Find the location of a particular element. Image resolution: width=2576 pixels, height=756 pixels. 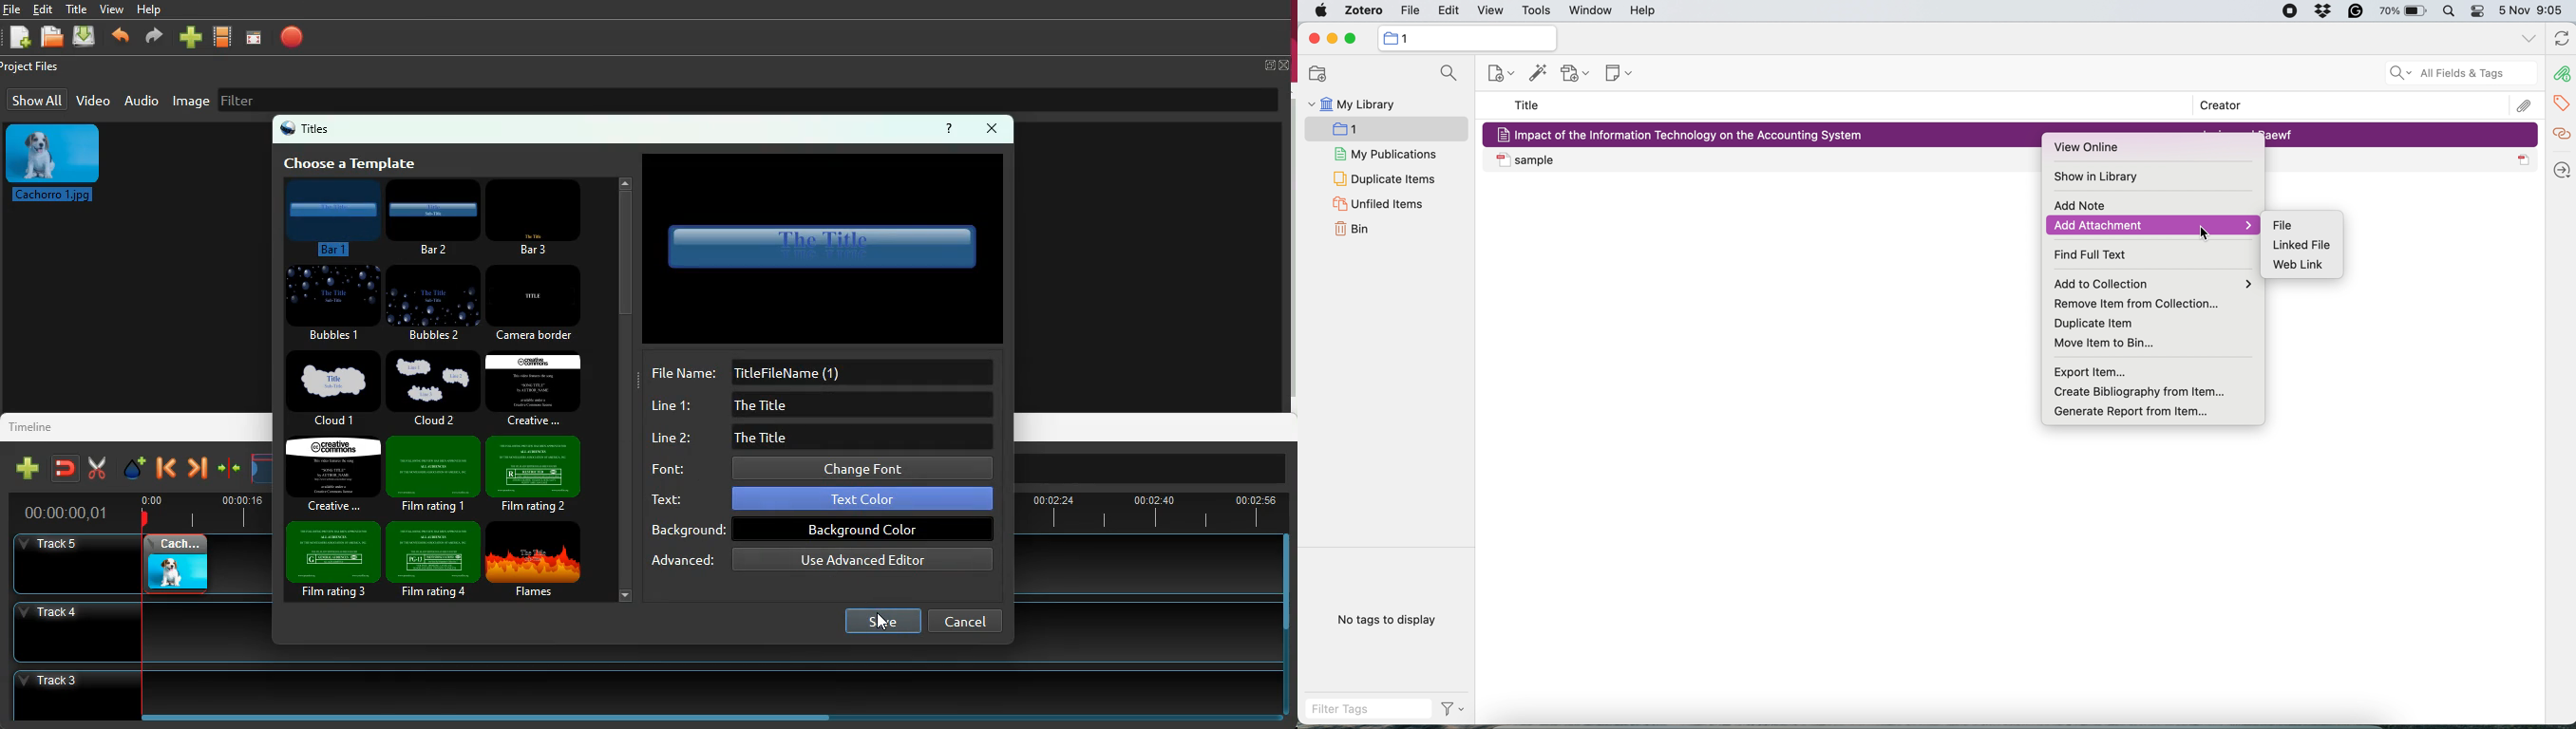

sample is located at coordinates (1764, 160).